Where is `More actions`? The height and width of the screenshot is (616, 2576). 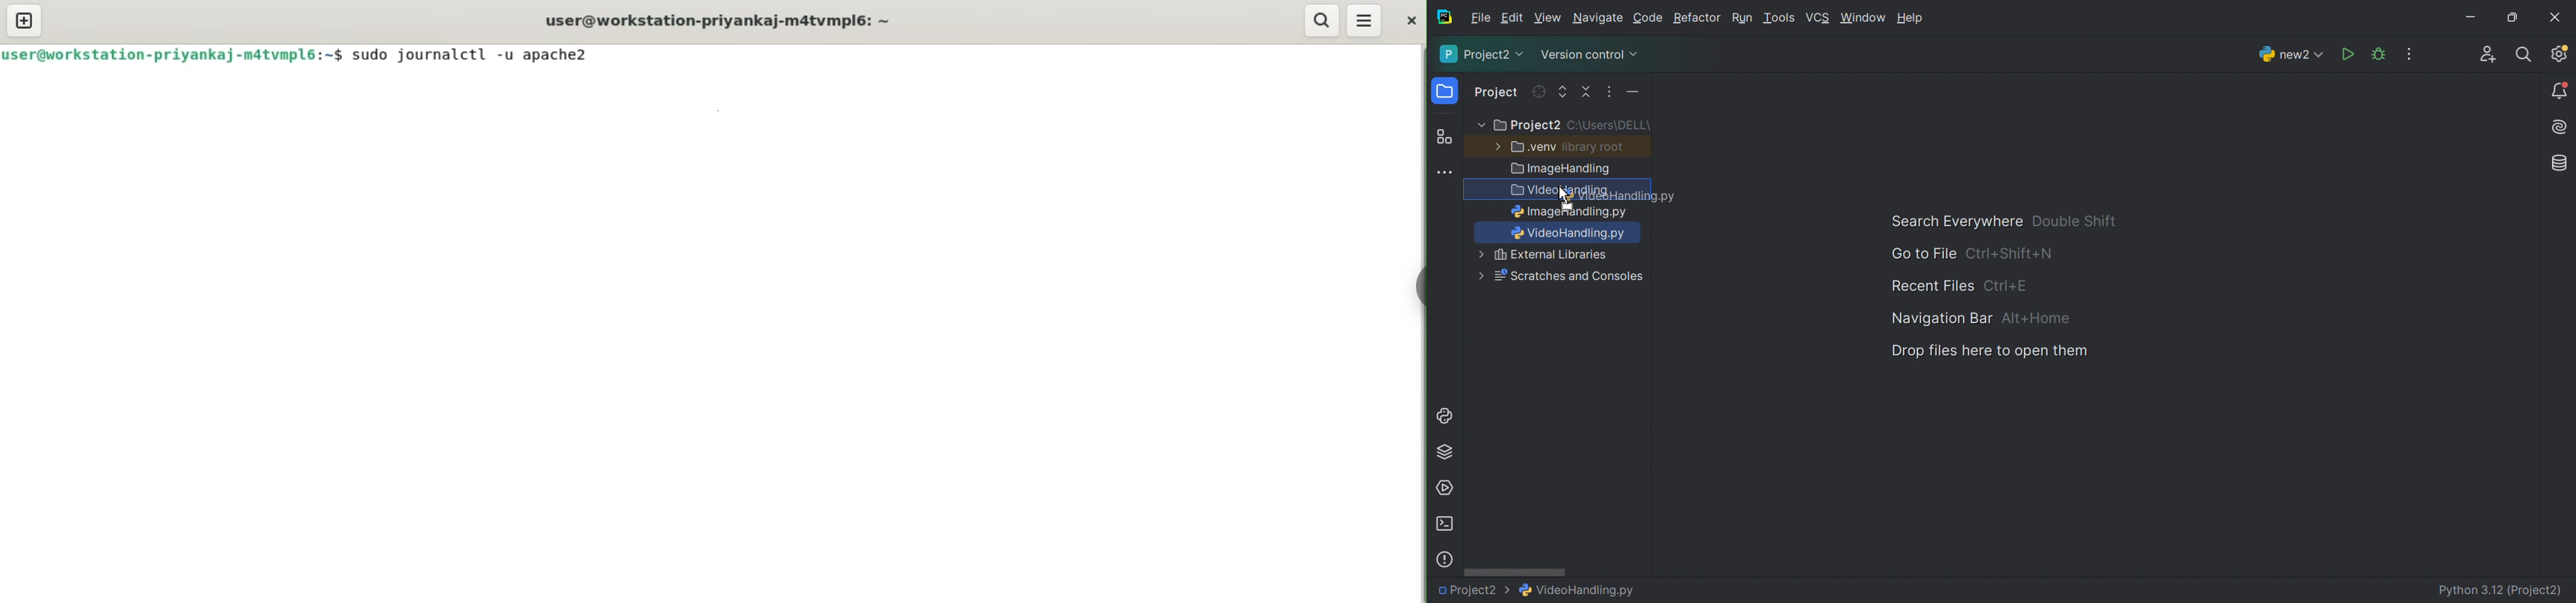
More actions is located at coordinates (1630, 95).